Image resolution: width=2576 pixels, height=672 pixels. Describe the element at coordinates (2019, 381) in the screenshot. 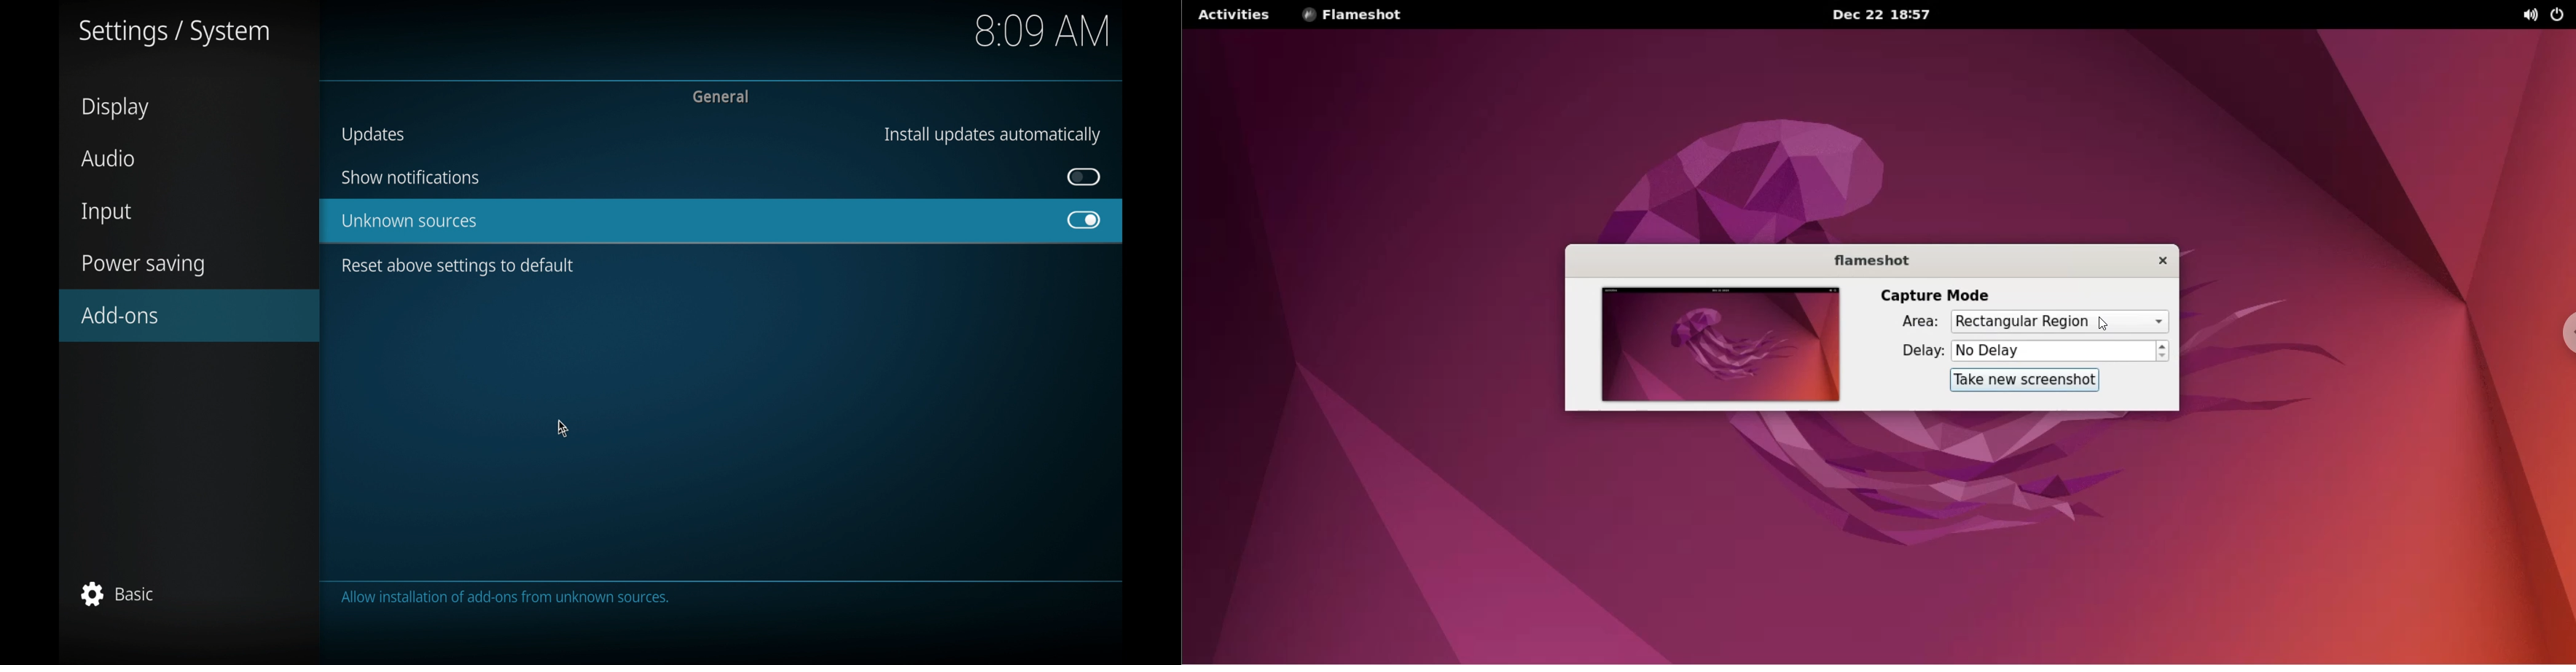

I see `take new screenshot button` at that location.